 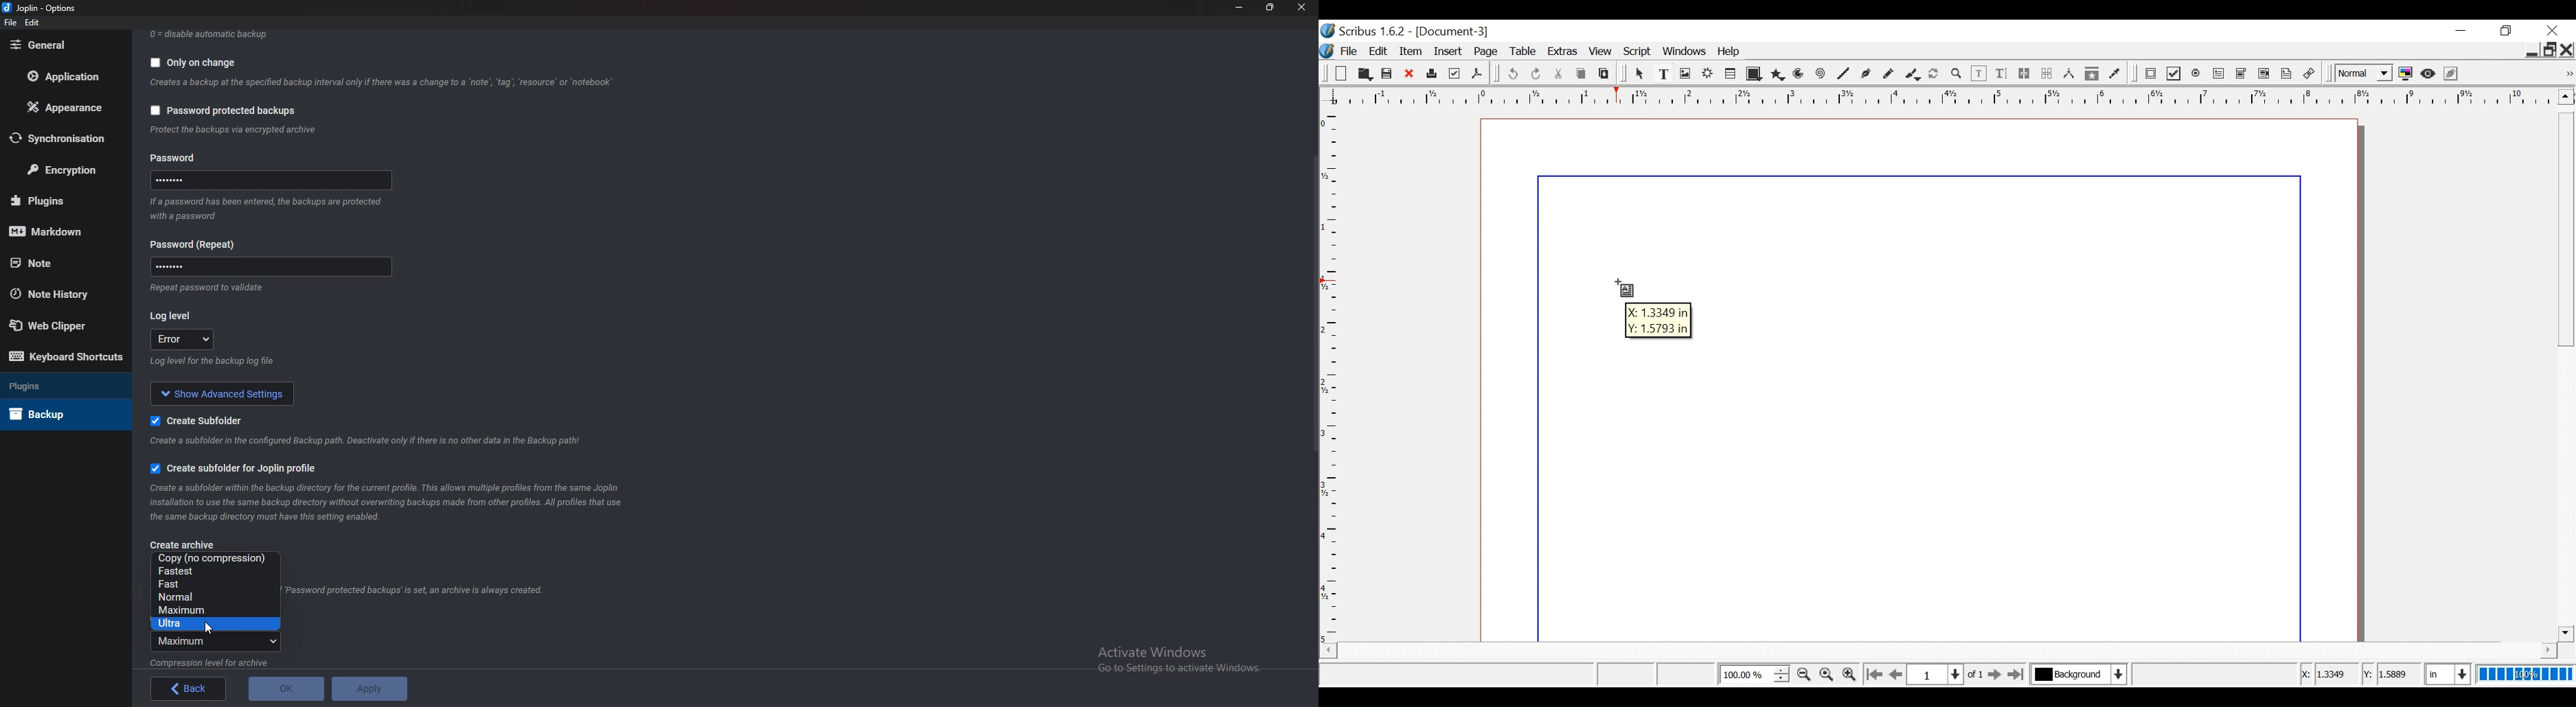 What do you see at coordinates (1454, 73) in the screenshot?
I see `Prefilight Verifier` at bounding box center [1454, 73].